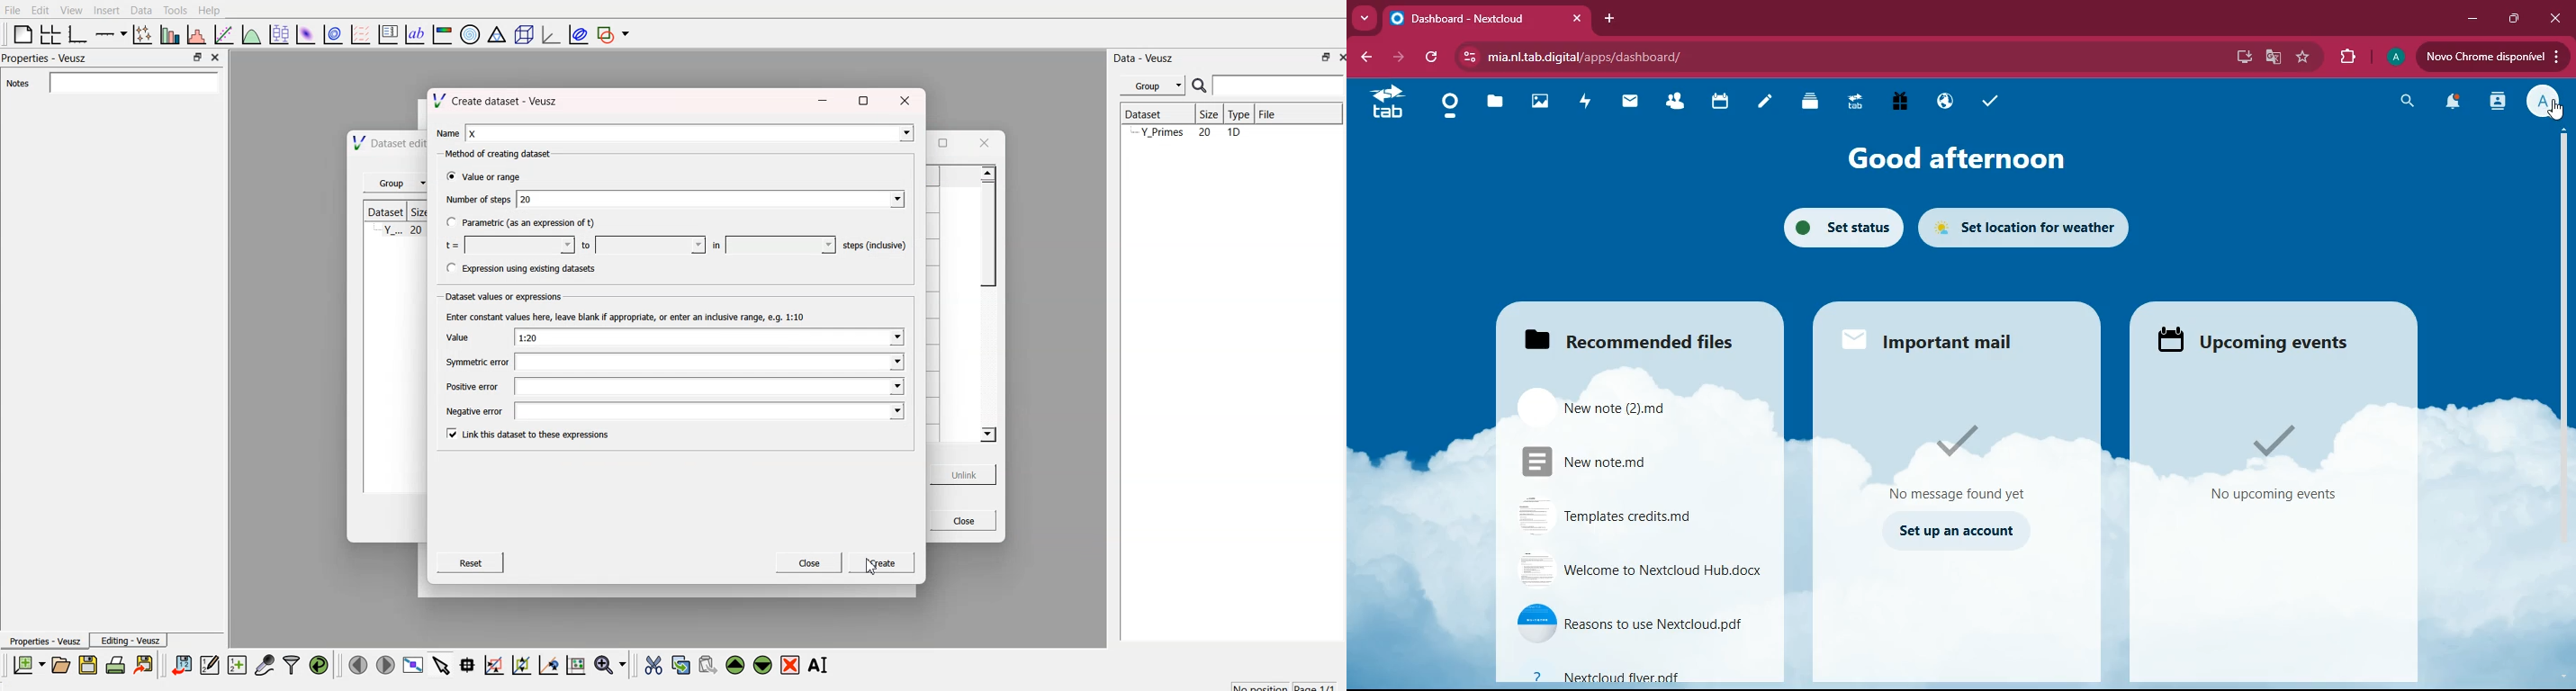 The width and height of the screenshot is (2576, 700). Describe the element at coordinates (1582, 103) in the screenshot. I see `activity` at that location.